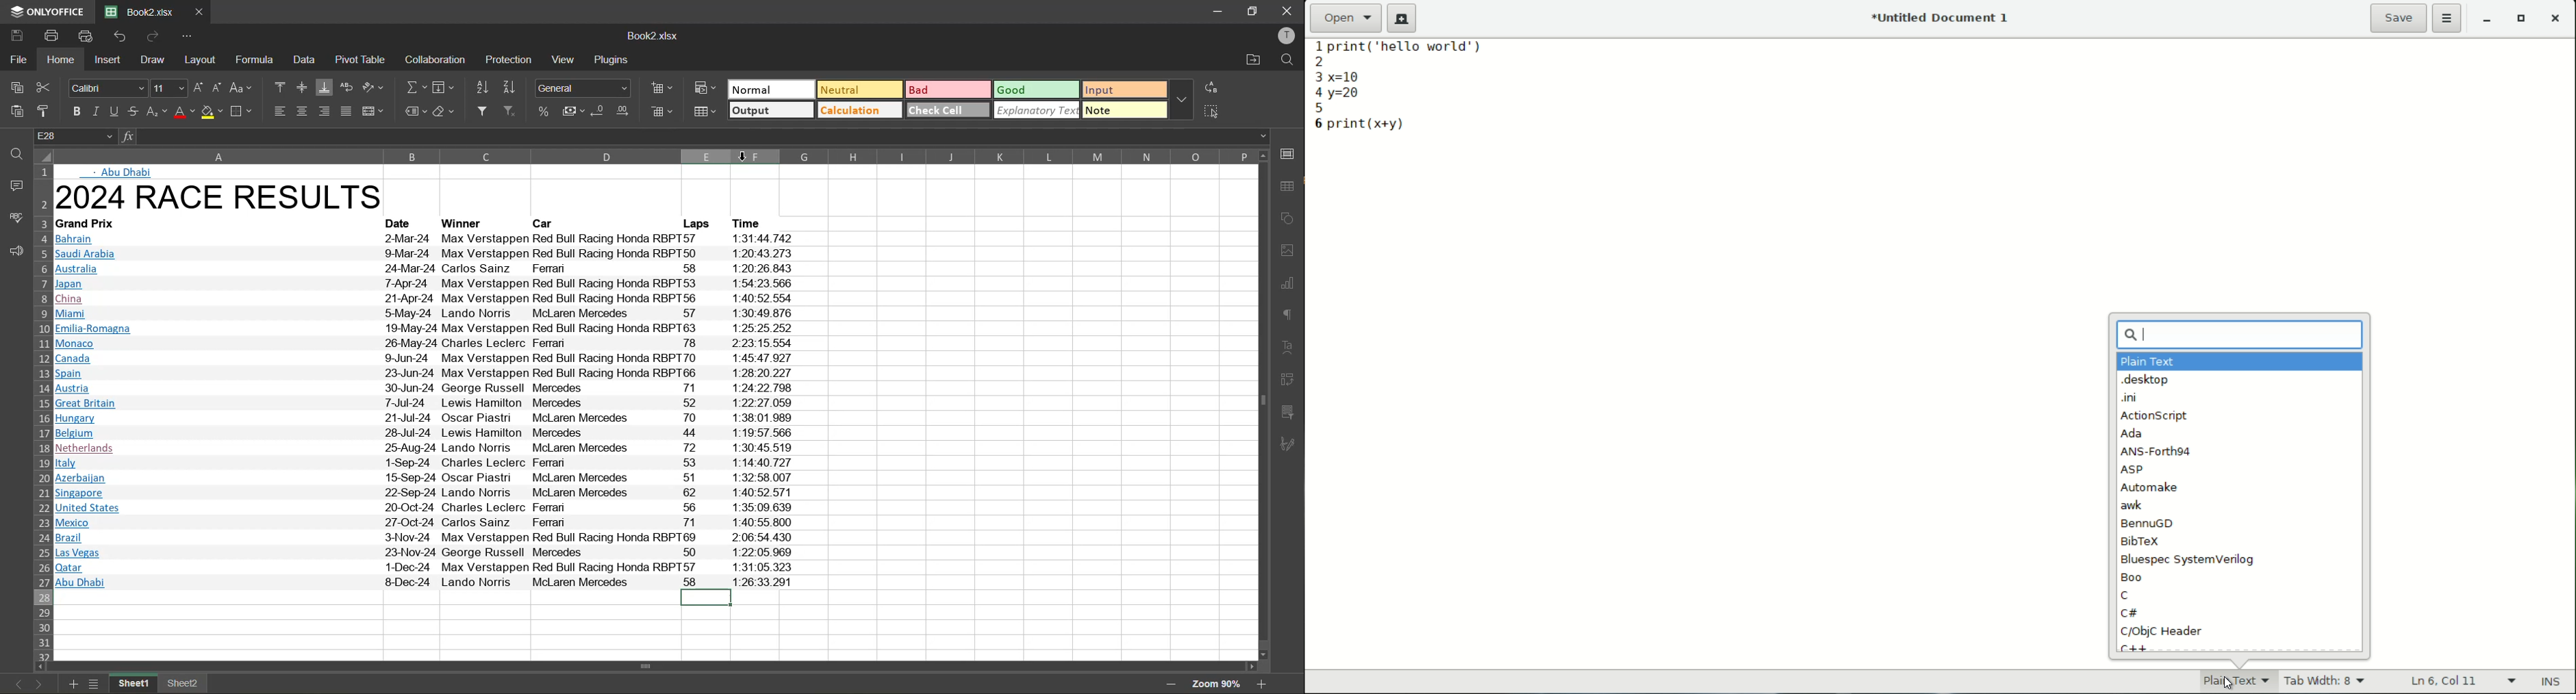 Image resolution: width=2576 pixels, height=700 pixels. What do you see at coordinates (427, 253) in the screenshot?
I see `ll Saudi Arabia 99-Mar-24 Max Verstappen Red Bull Racing Honda RBPT50 1:20:43.273` at bounding box center [427, 253].